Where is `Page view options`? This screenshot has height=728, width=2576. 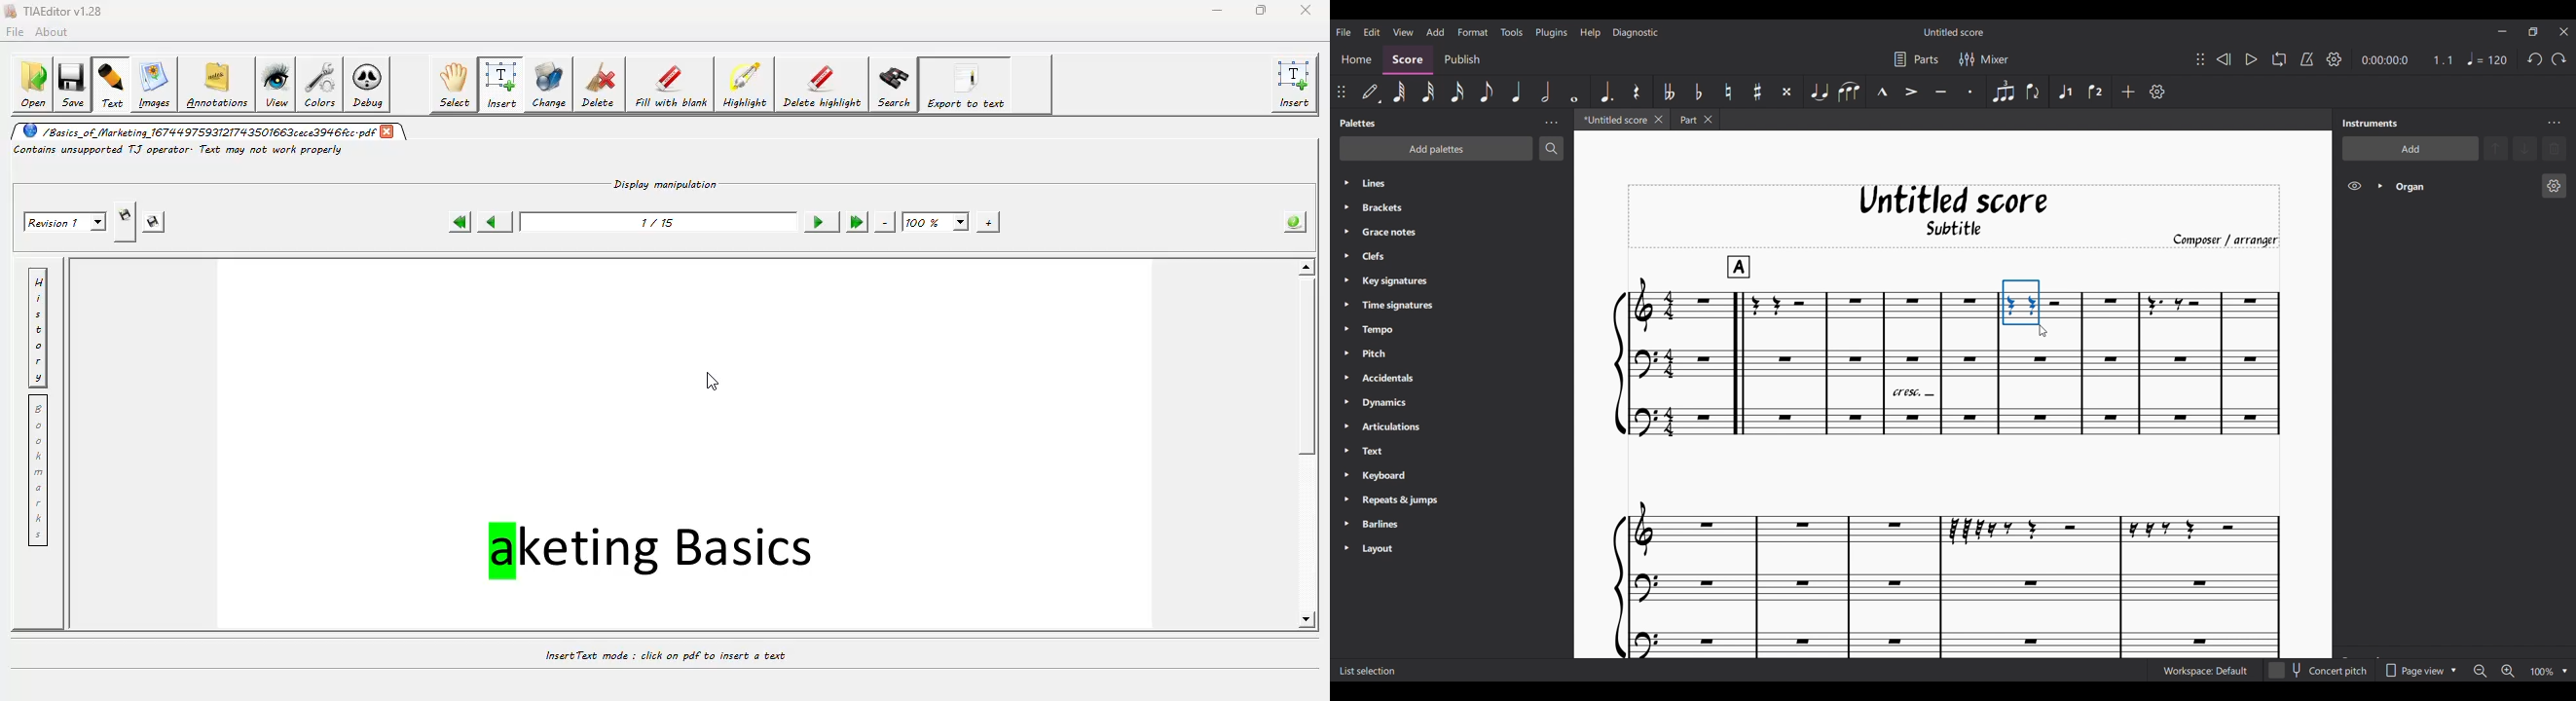
Page view options is located at coordinates (2418, 670).